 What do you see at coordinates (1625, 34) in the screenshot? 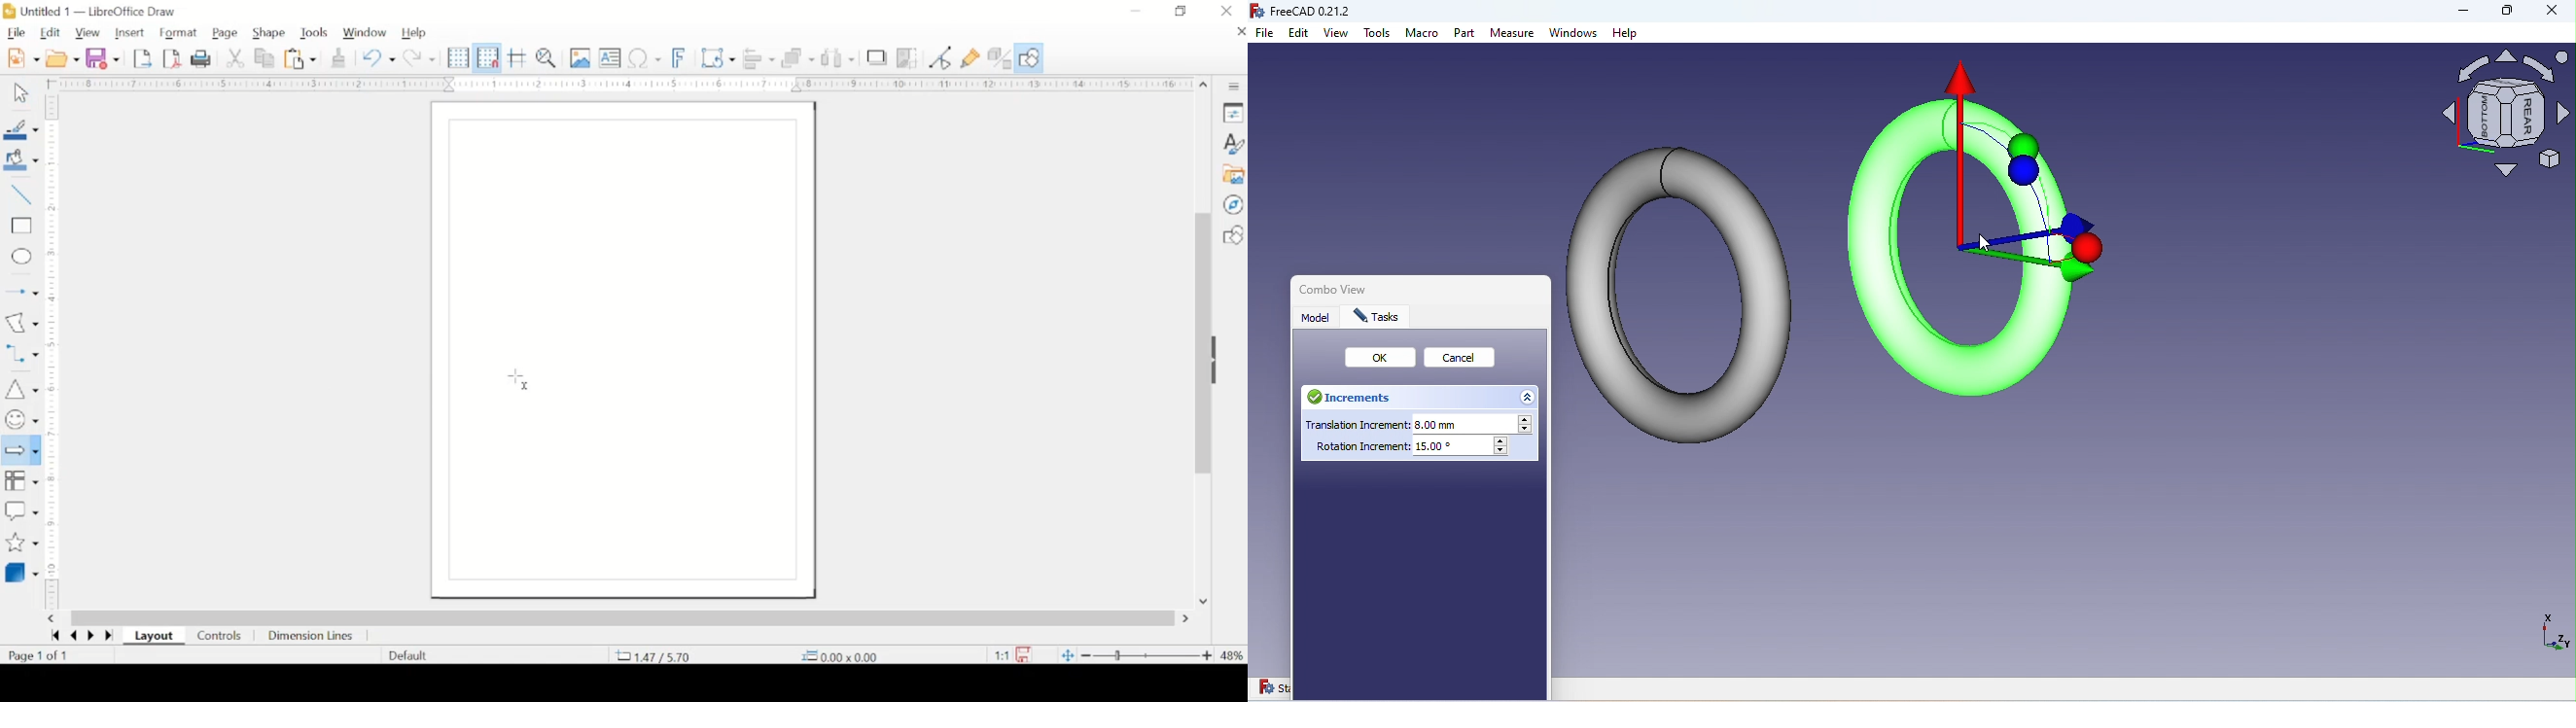
I see `Help` at bounding box center [1625, 34].